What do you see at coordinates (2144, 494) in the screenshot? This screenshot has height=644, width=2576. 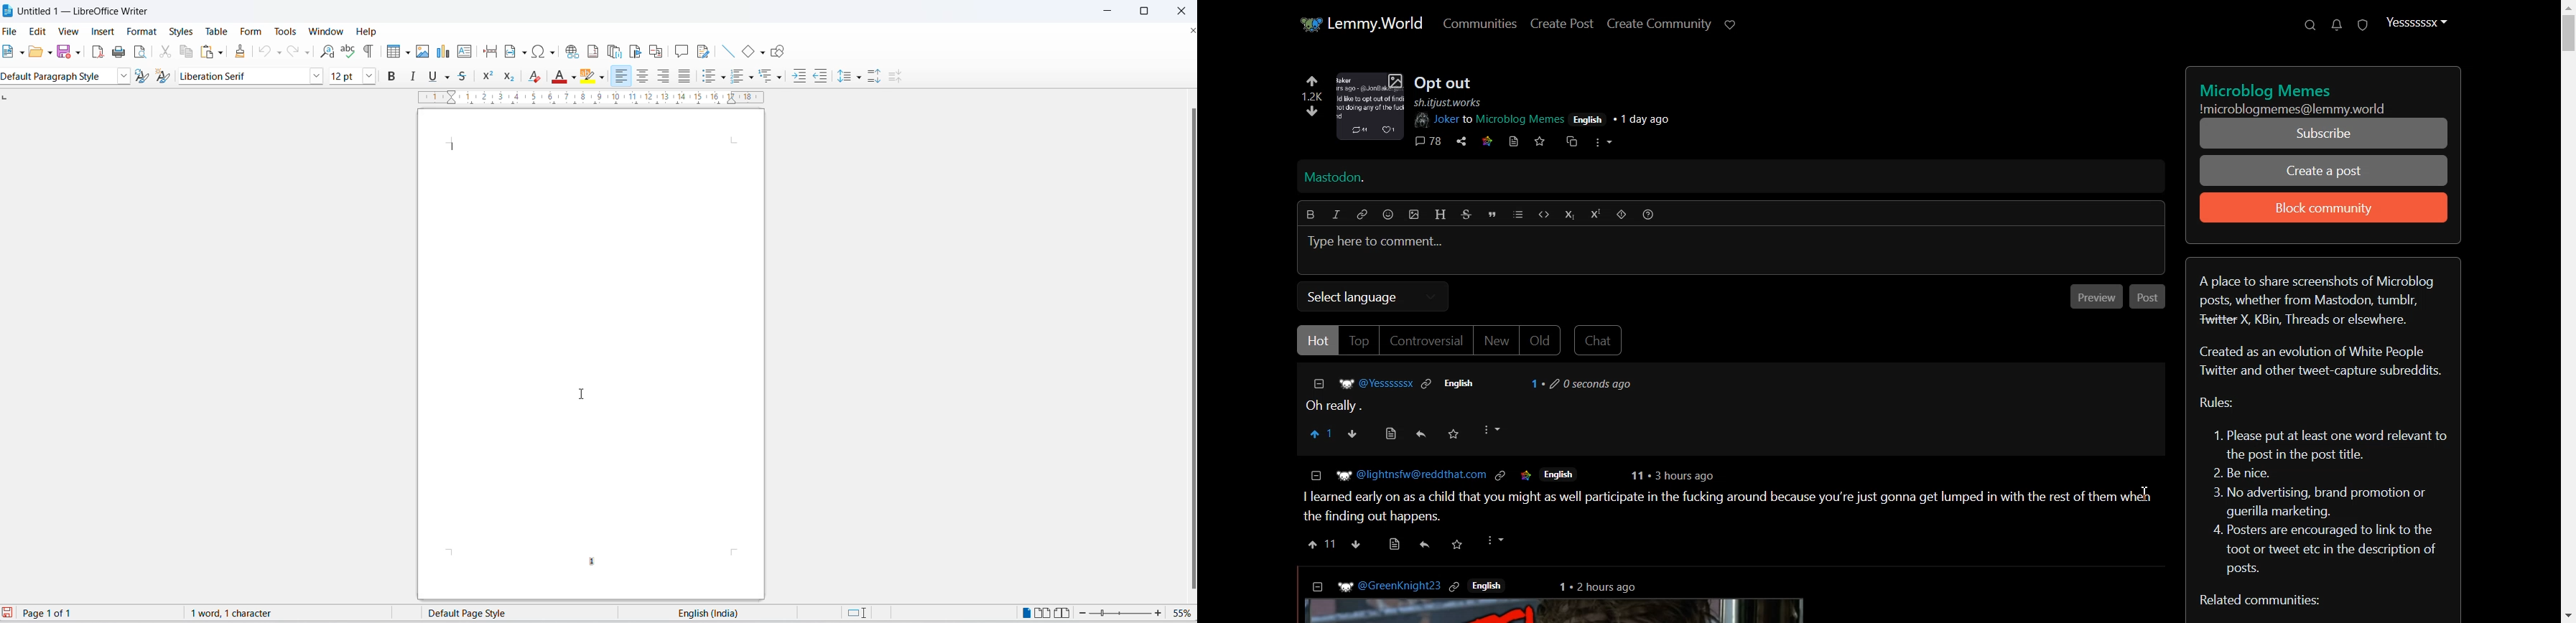 I see `Text Cursor` at bounding box center [2144, 494].